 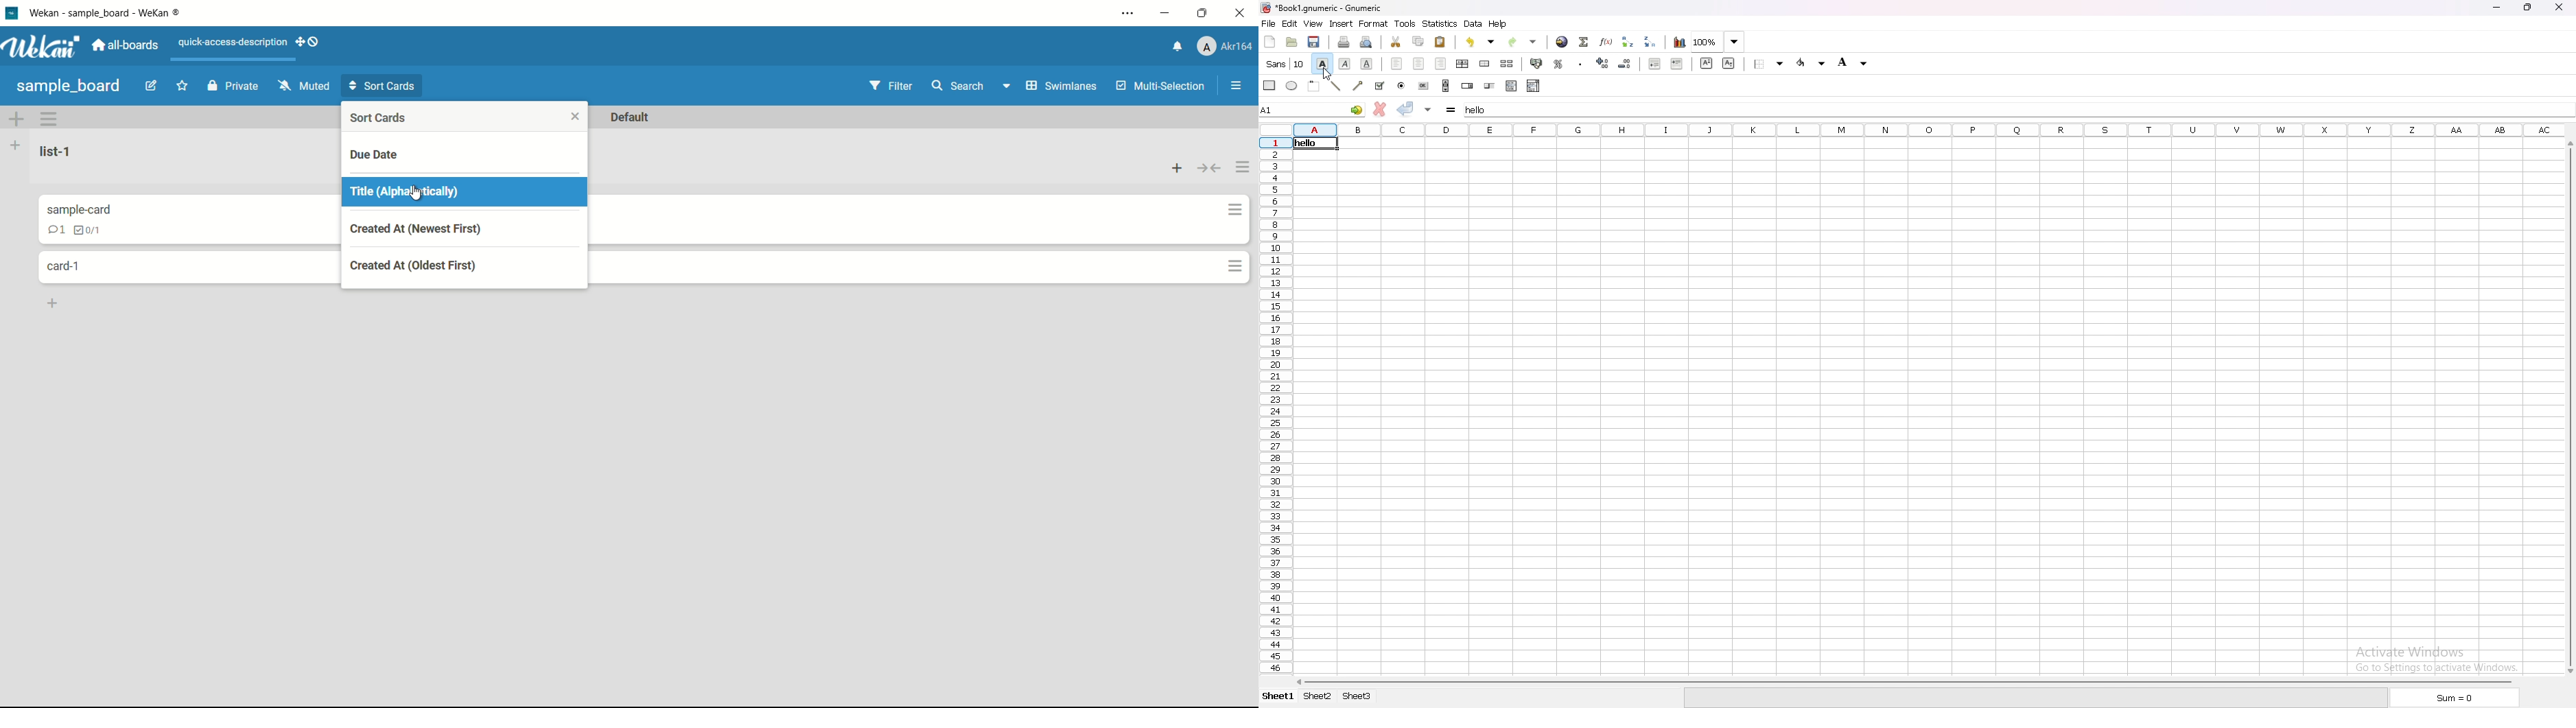 I want to click on frame, so click(x=1313, y=86).